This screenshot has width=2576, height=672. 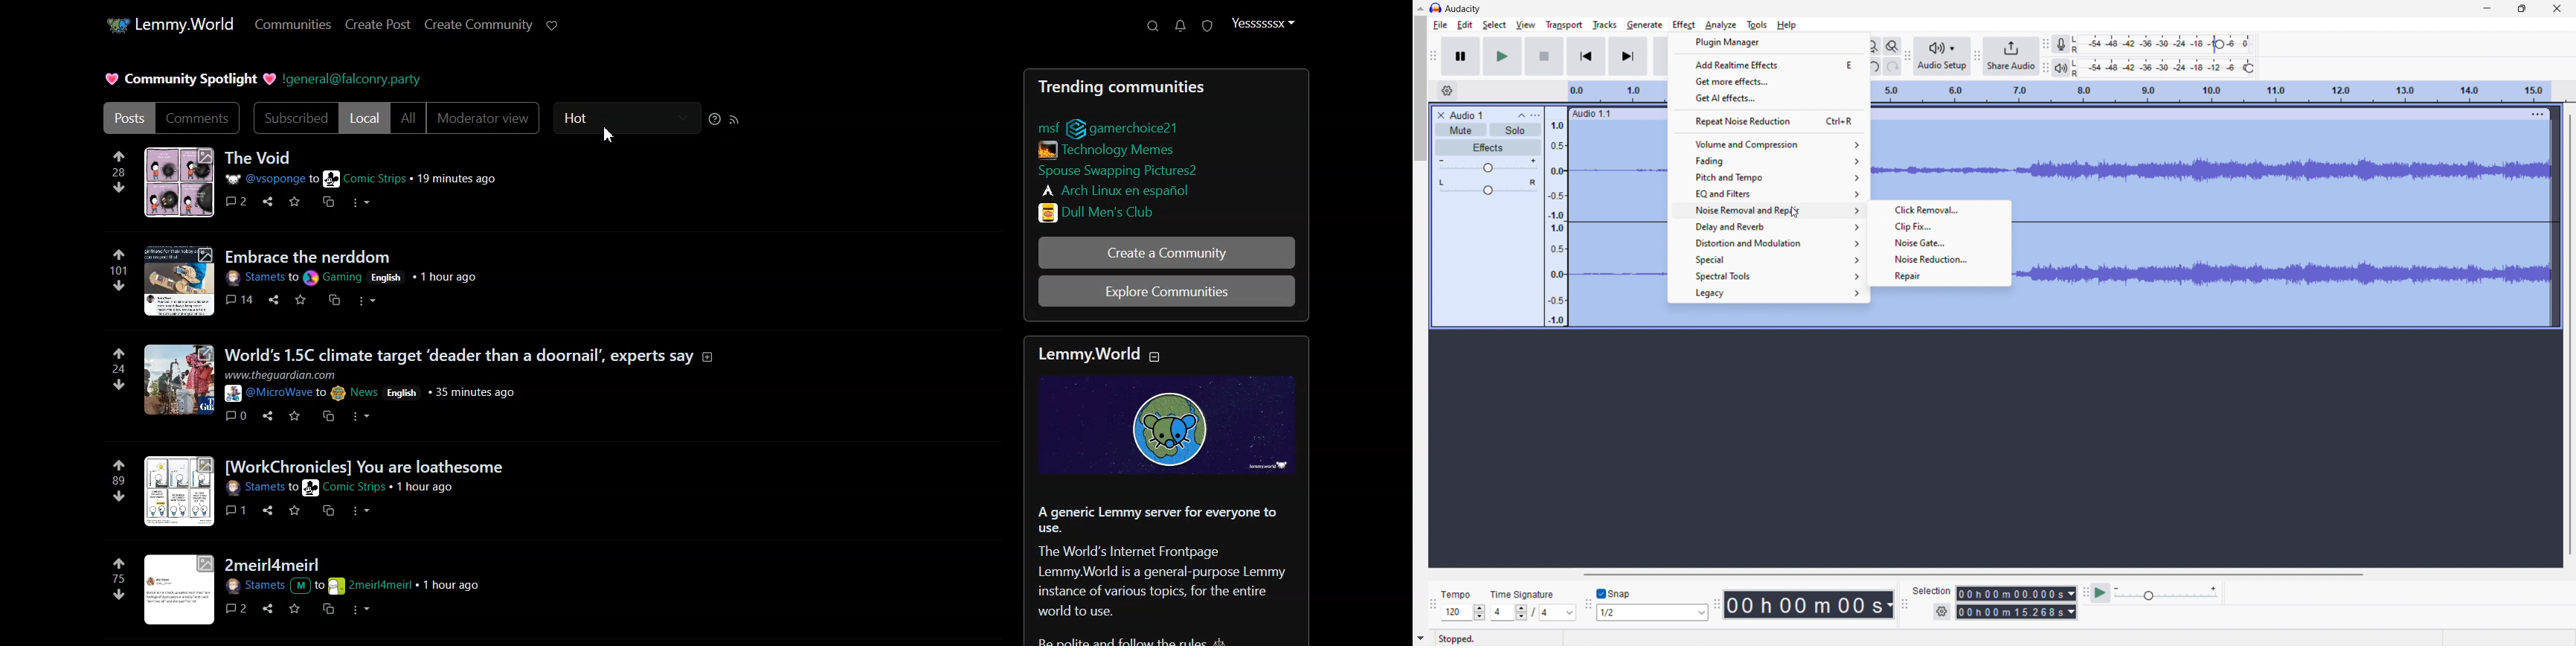 I want to click on time stamp, so click(x=1808, y=605).